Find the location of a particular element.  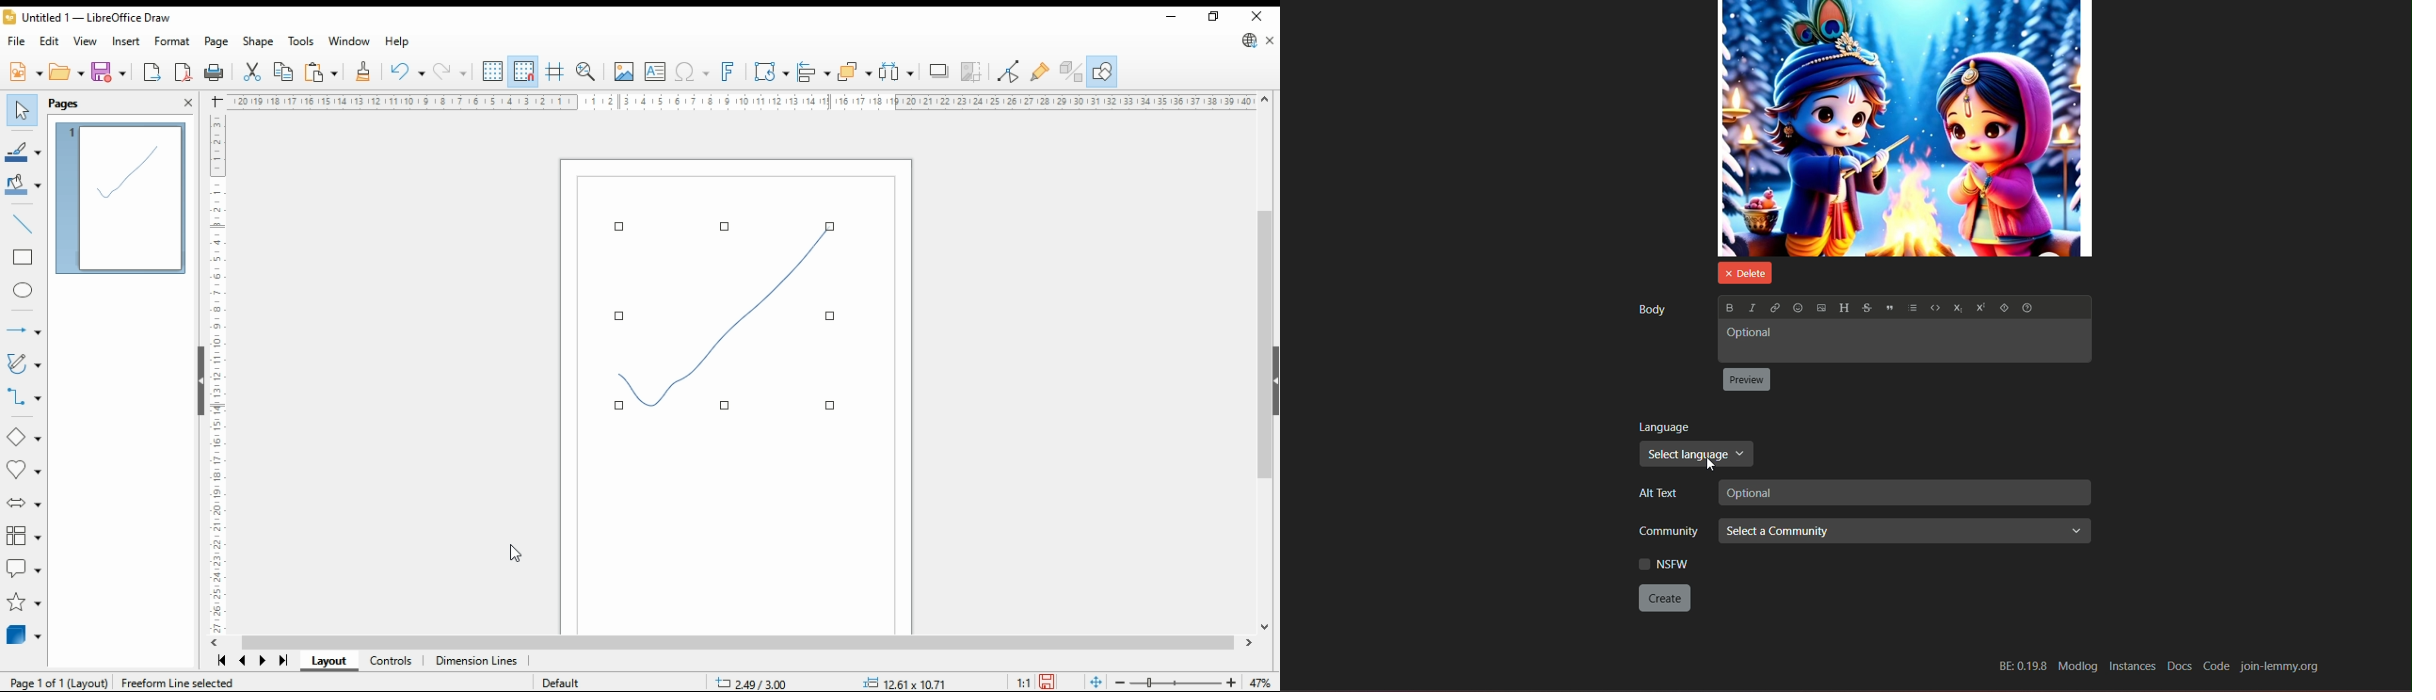

block arrows is located at coordinates (23, 503).